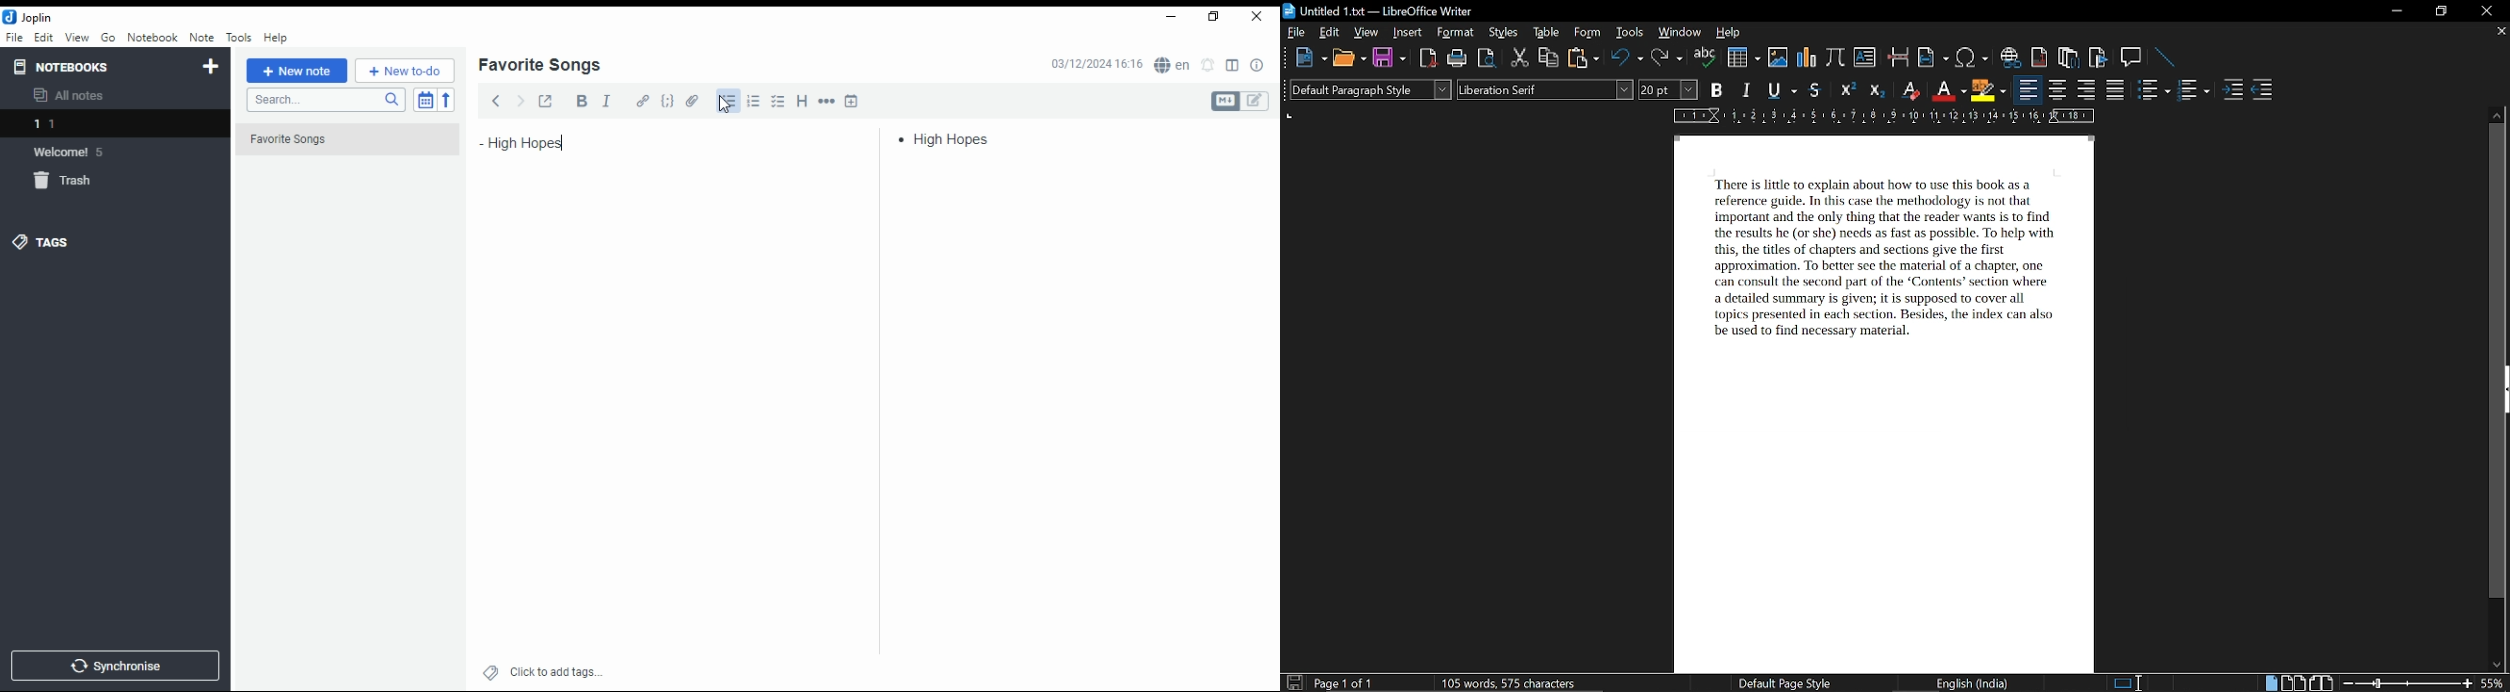  What do you see at coordinates (110, 40) in the screenshot?
I see `go` at bounding box center [110, 40].